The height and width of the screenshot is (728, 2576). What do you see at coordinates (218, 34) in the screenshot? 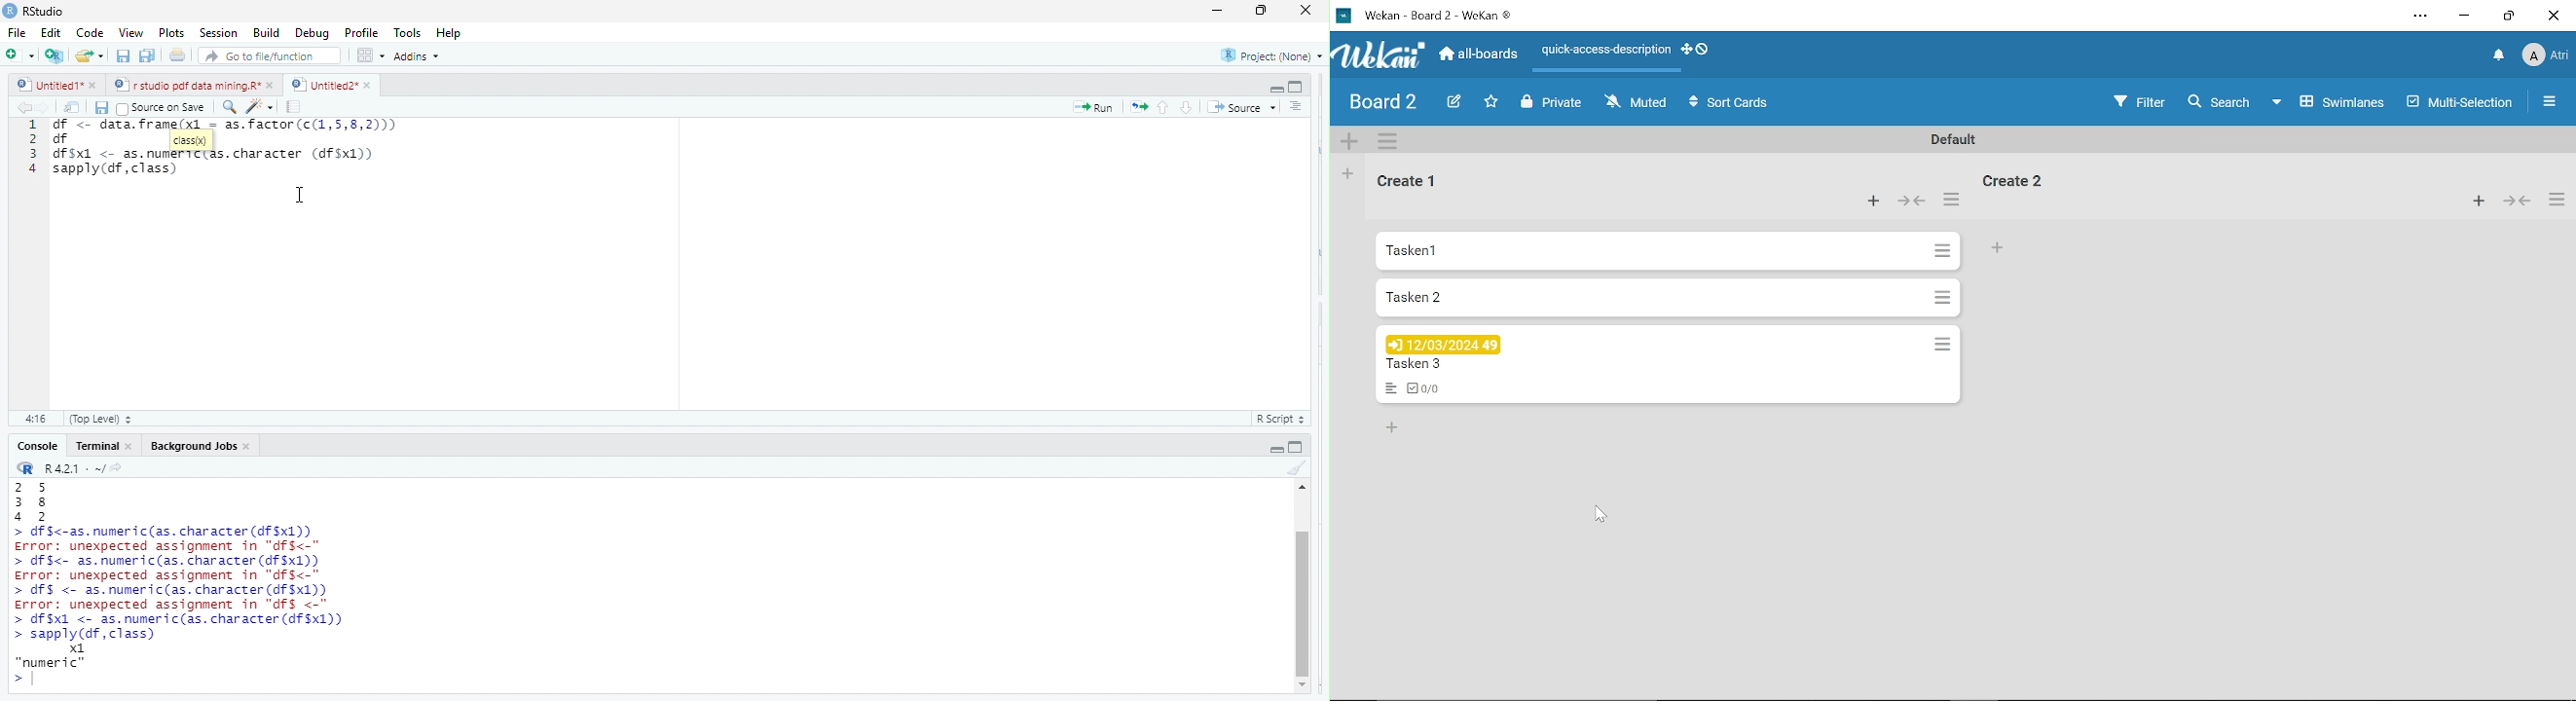
I see `Session` at bounding box center [218, 34].